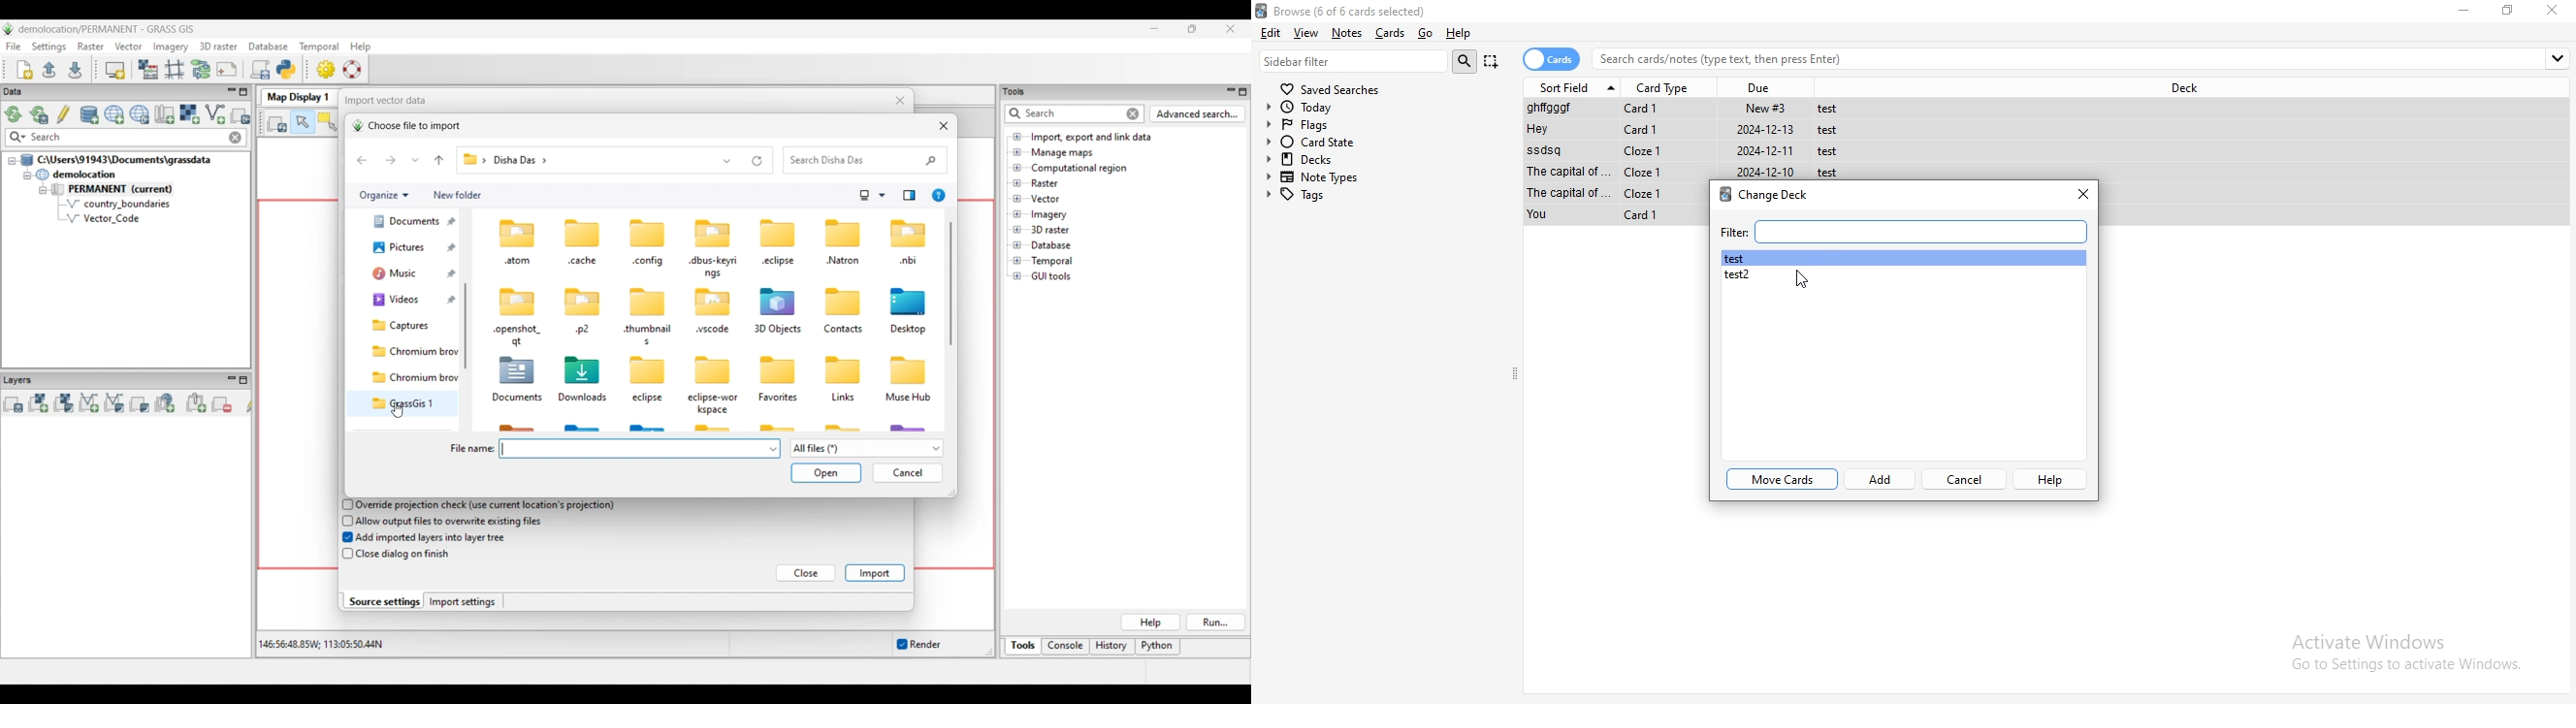  Describe the element at coordinates (1307, 32) in the screenshot. I see `view` at that location.